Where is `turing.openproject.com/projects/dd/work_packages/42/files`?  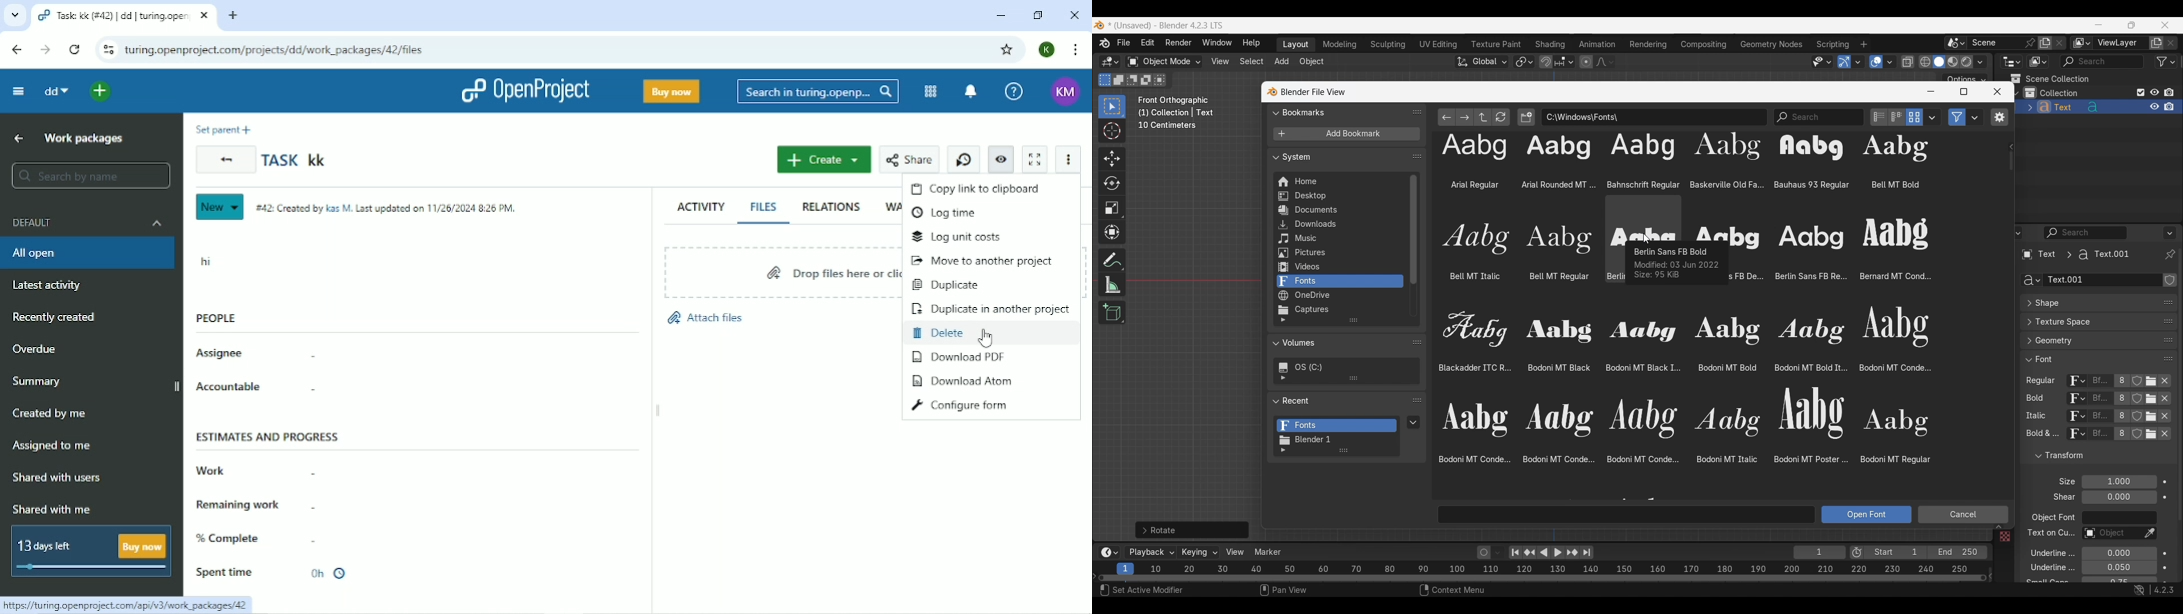
turing.openproject.com/projects/dd/work_packages/42/files is located at coordinates (273, 50).